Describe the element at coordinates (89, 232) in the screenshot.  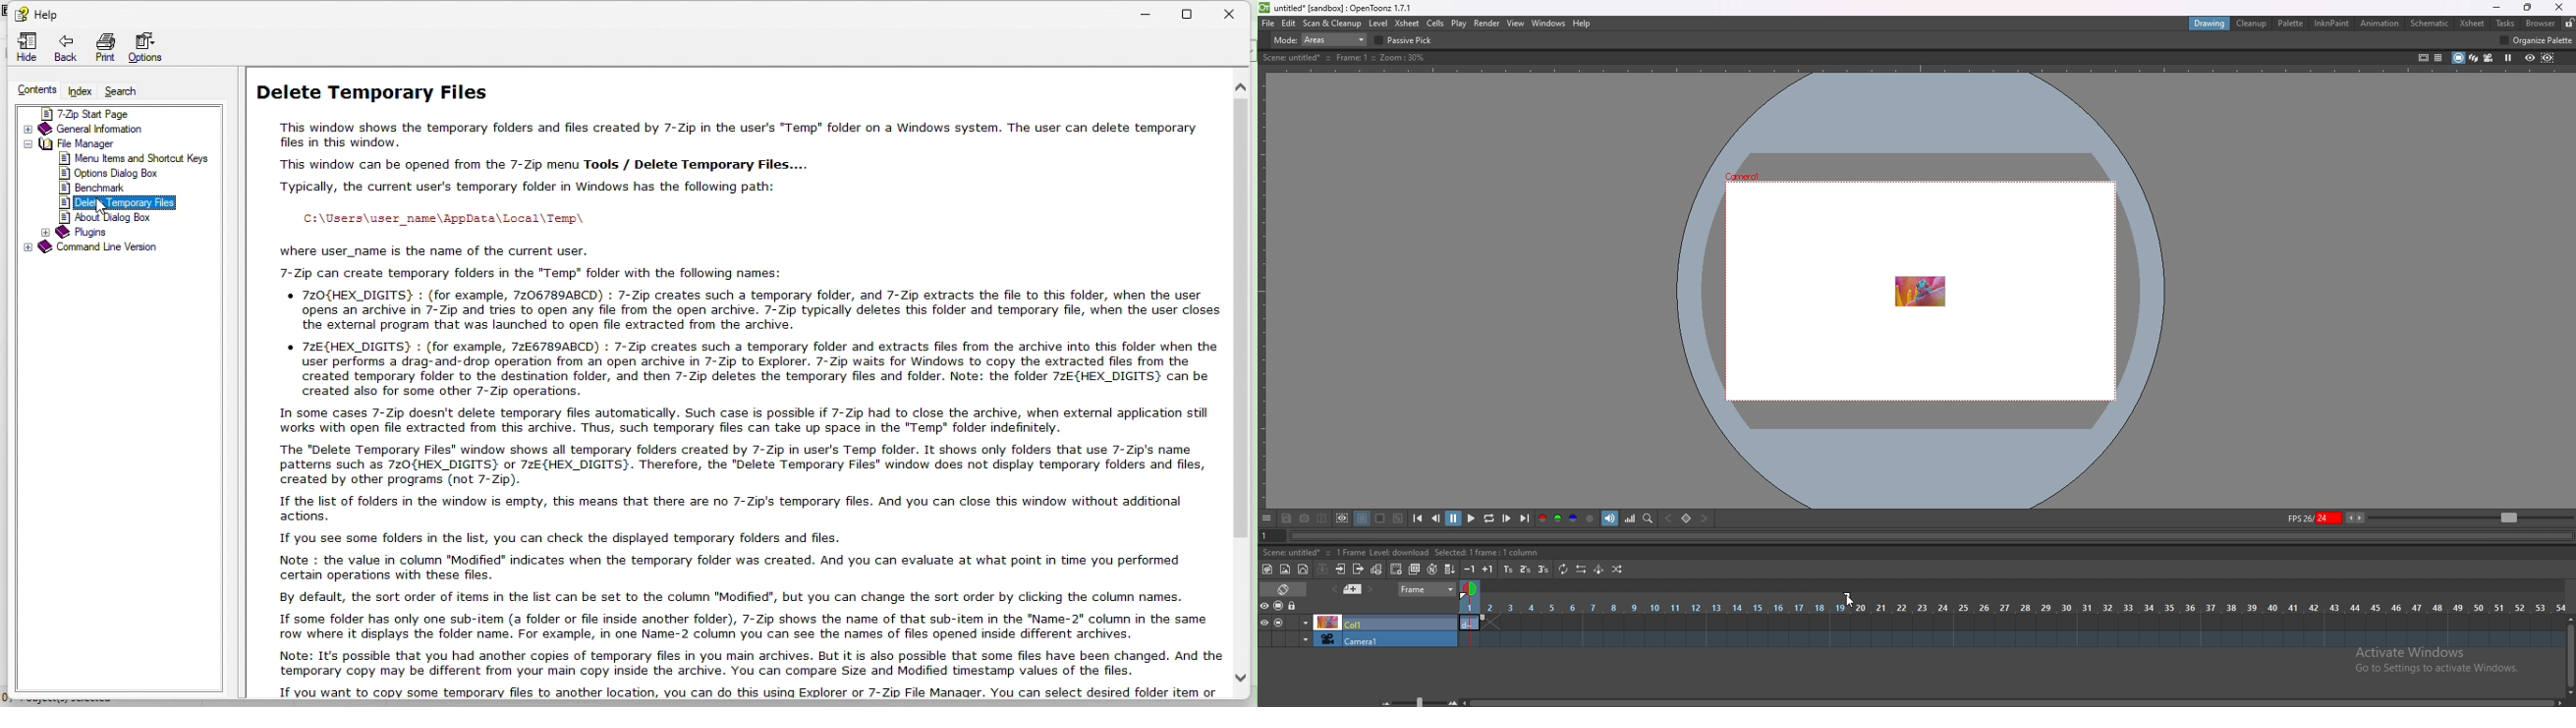
I see `plugins` at that location.